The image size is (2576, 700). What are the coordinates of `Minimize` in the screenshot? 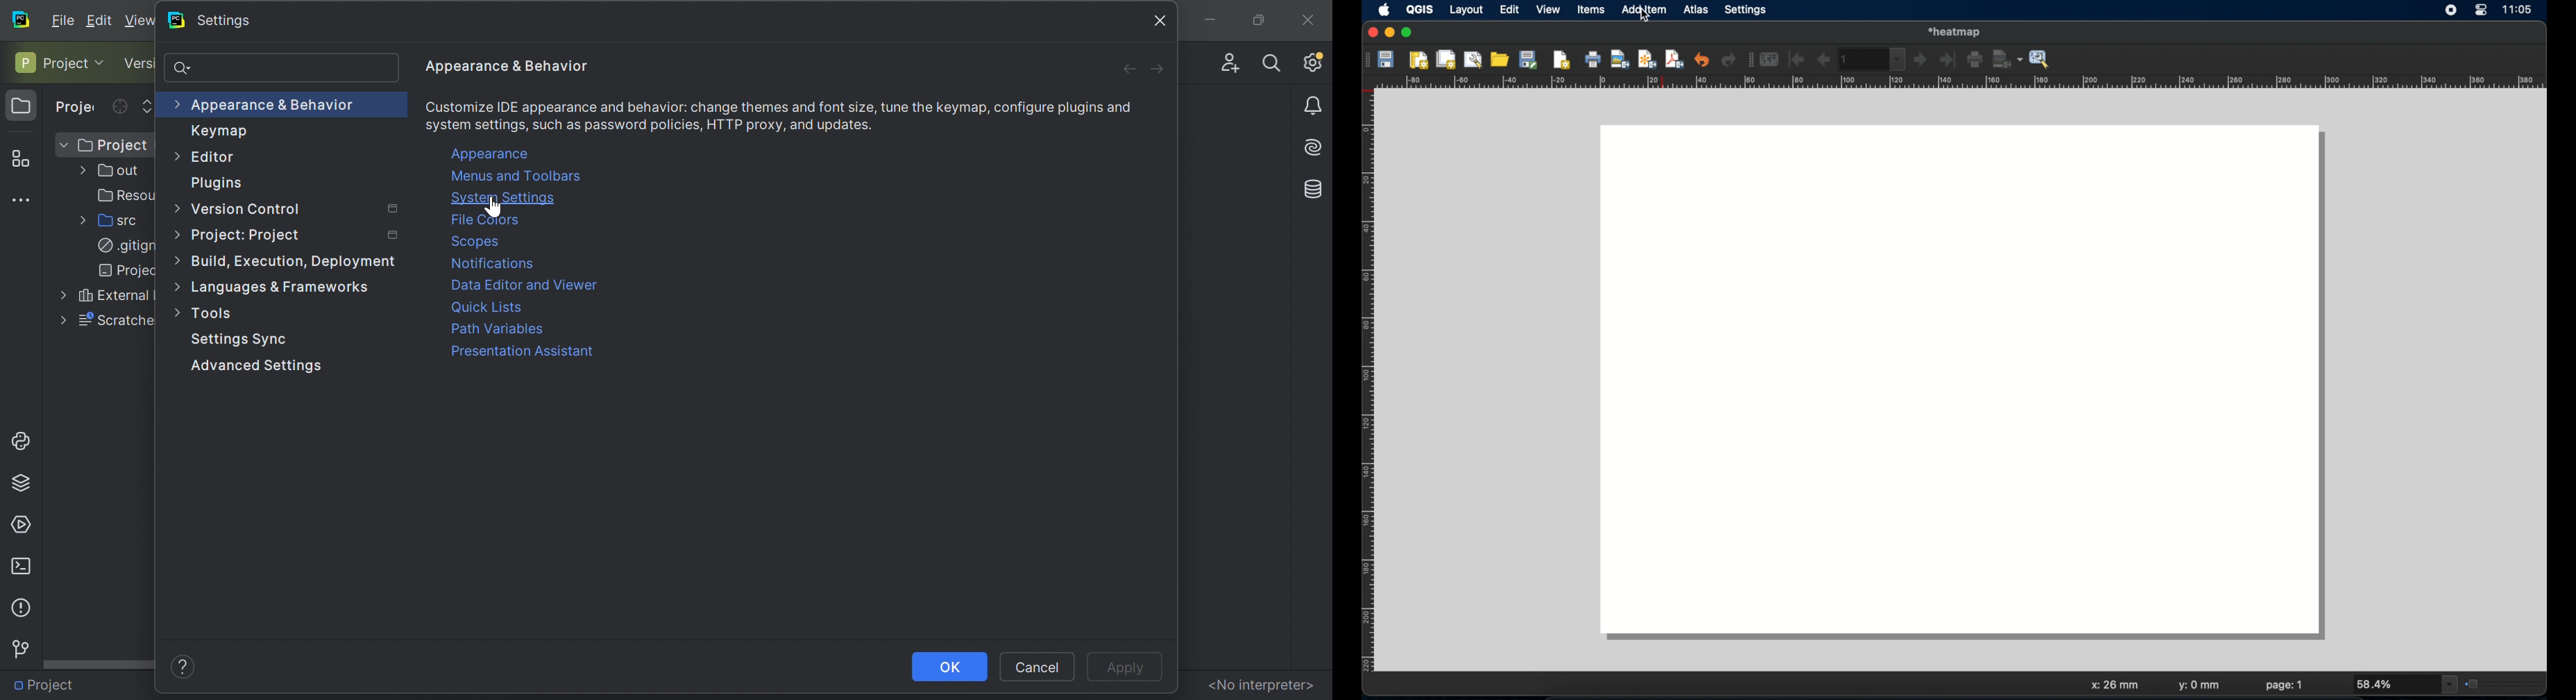 It's located at (1208, 19).